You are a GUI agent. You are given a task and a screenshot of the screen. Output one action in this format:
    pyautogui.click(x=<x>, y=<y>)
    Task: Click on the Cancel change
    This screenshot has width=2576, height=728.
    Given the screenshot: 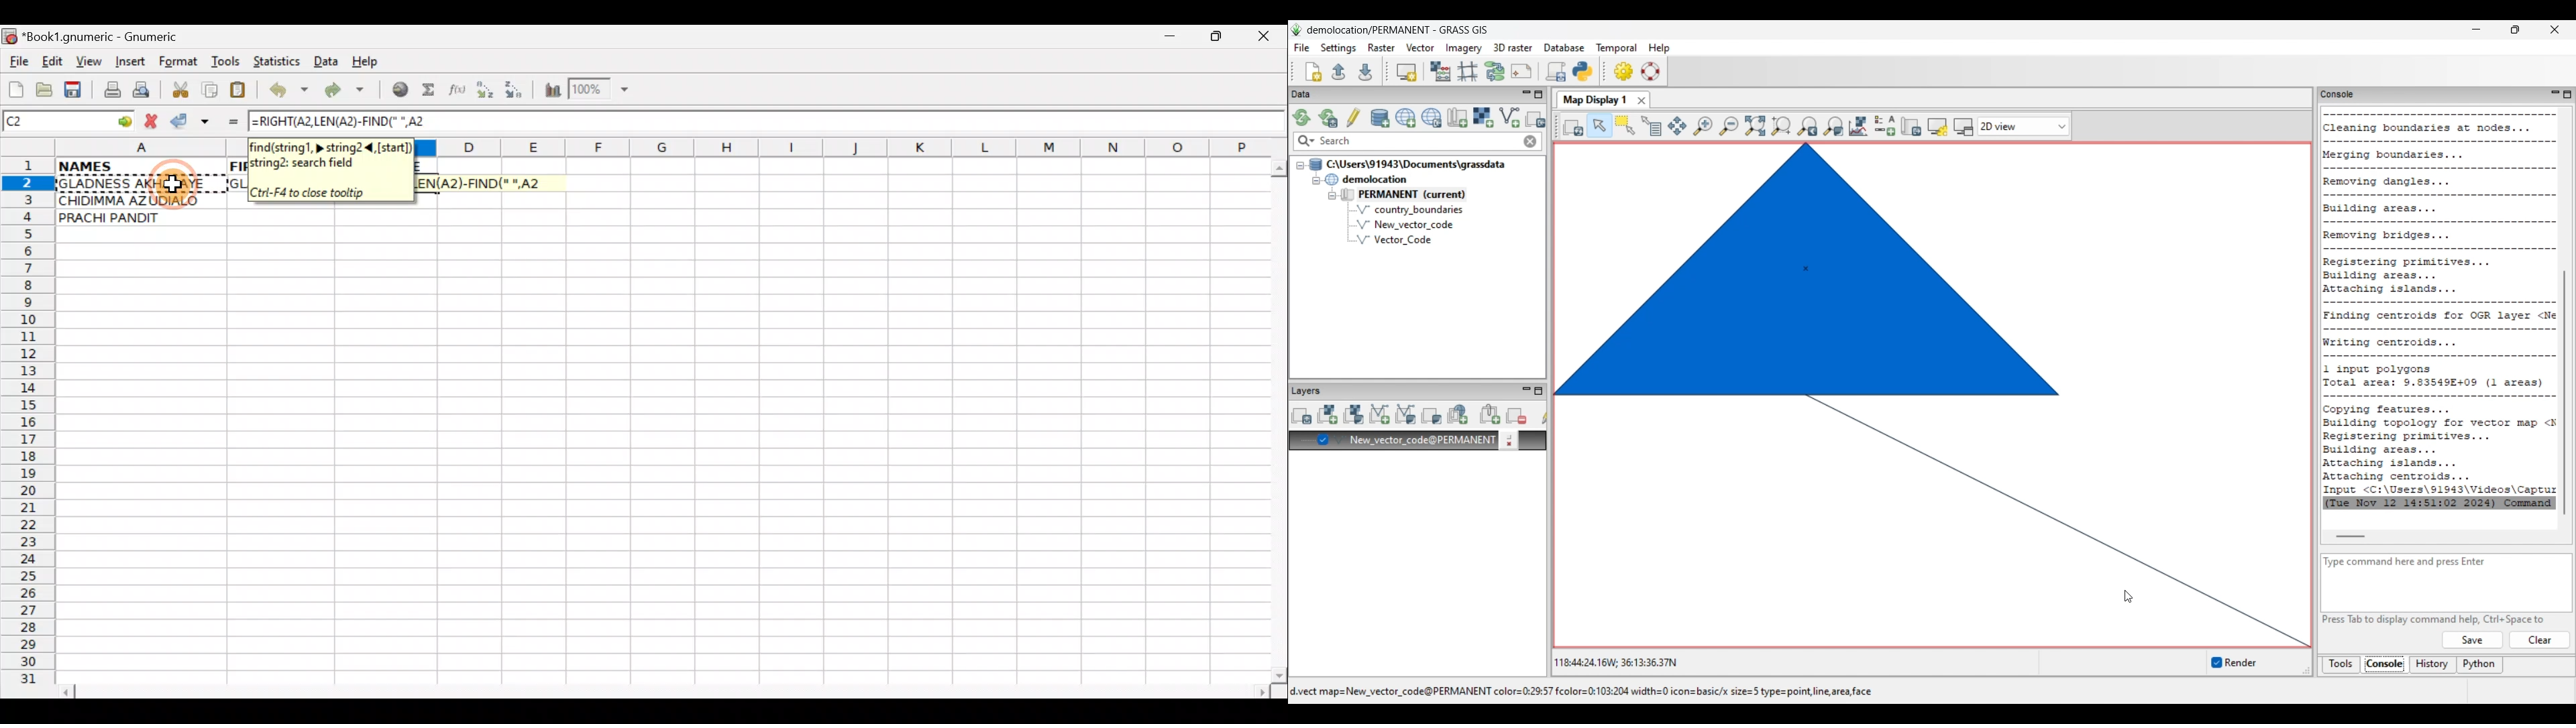 What is the action you would take?
    pyautogui.click(x=154, y=119)
    